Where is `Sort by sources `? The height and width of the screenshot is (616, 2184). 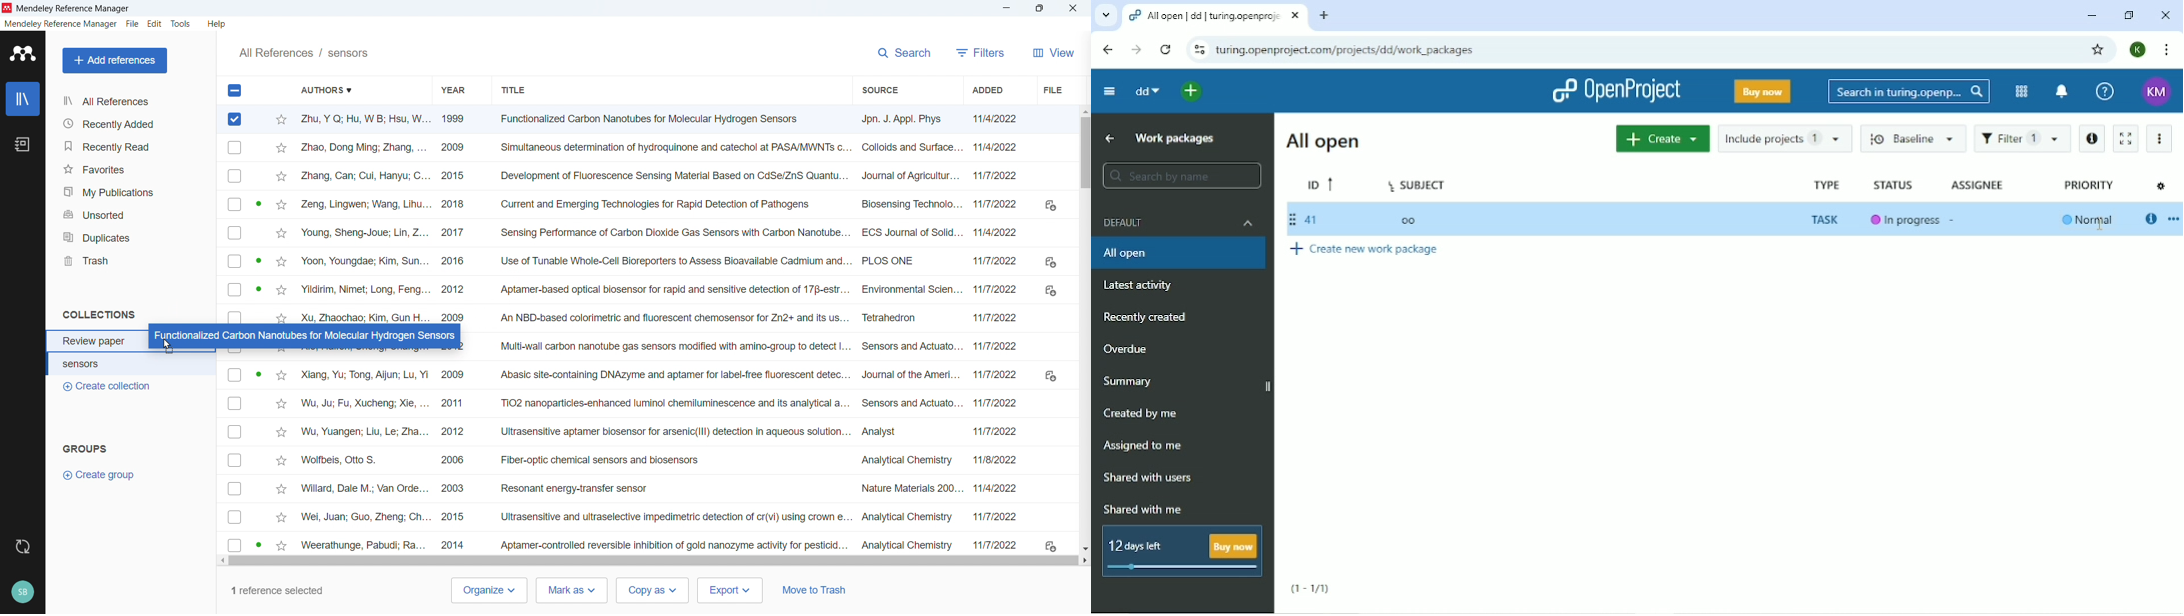 Sort by sources  is located at coordinates (878, 89).